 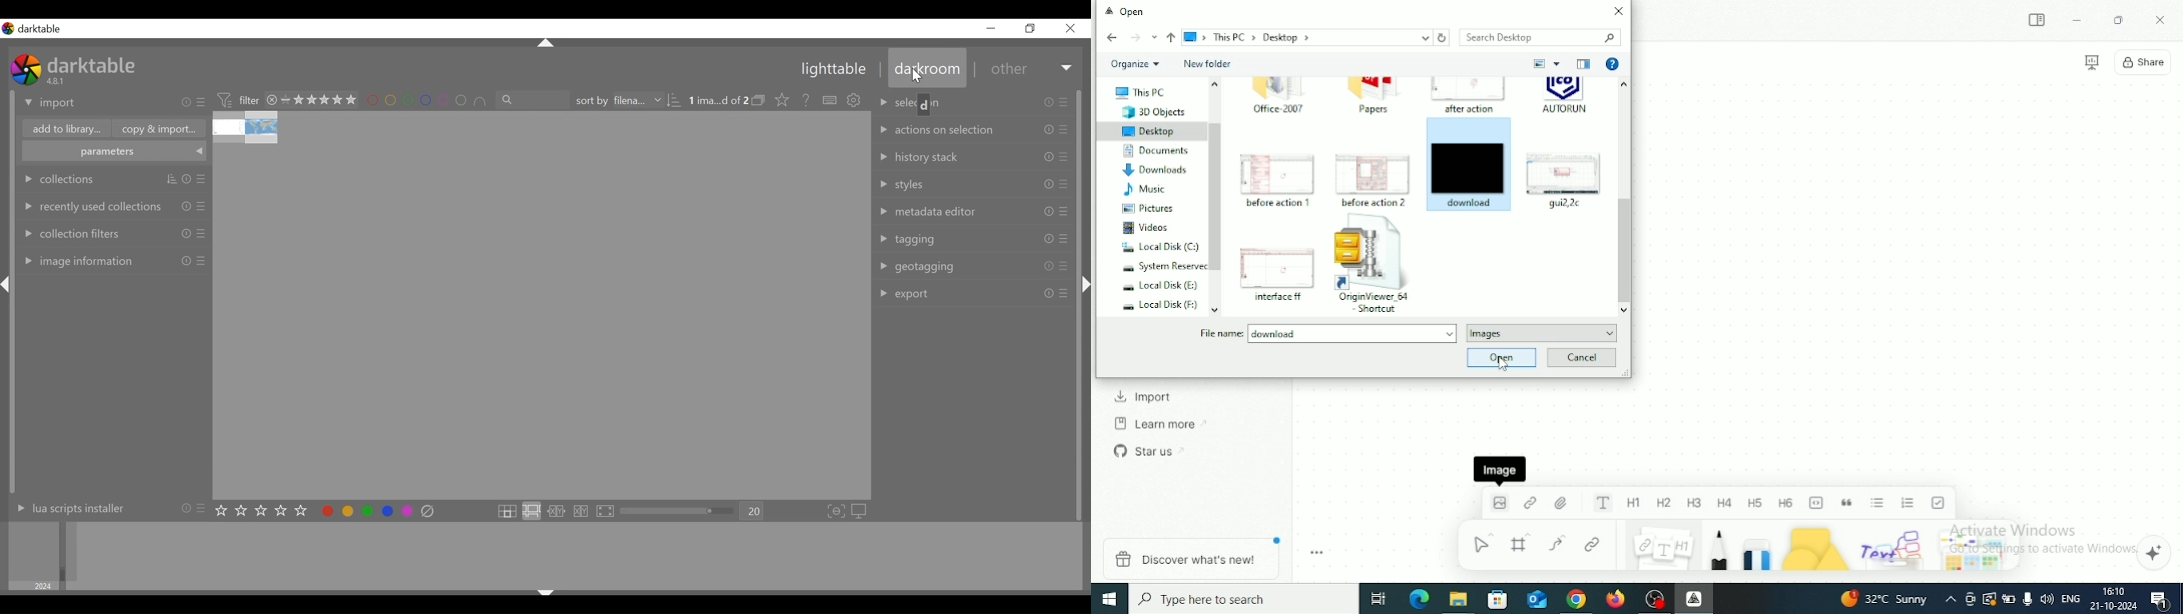 What do you see at coordinates (1154, 287) in the screenshot?
I see `Local Disk (E:)` at bounding box center [1154, 287].